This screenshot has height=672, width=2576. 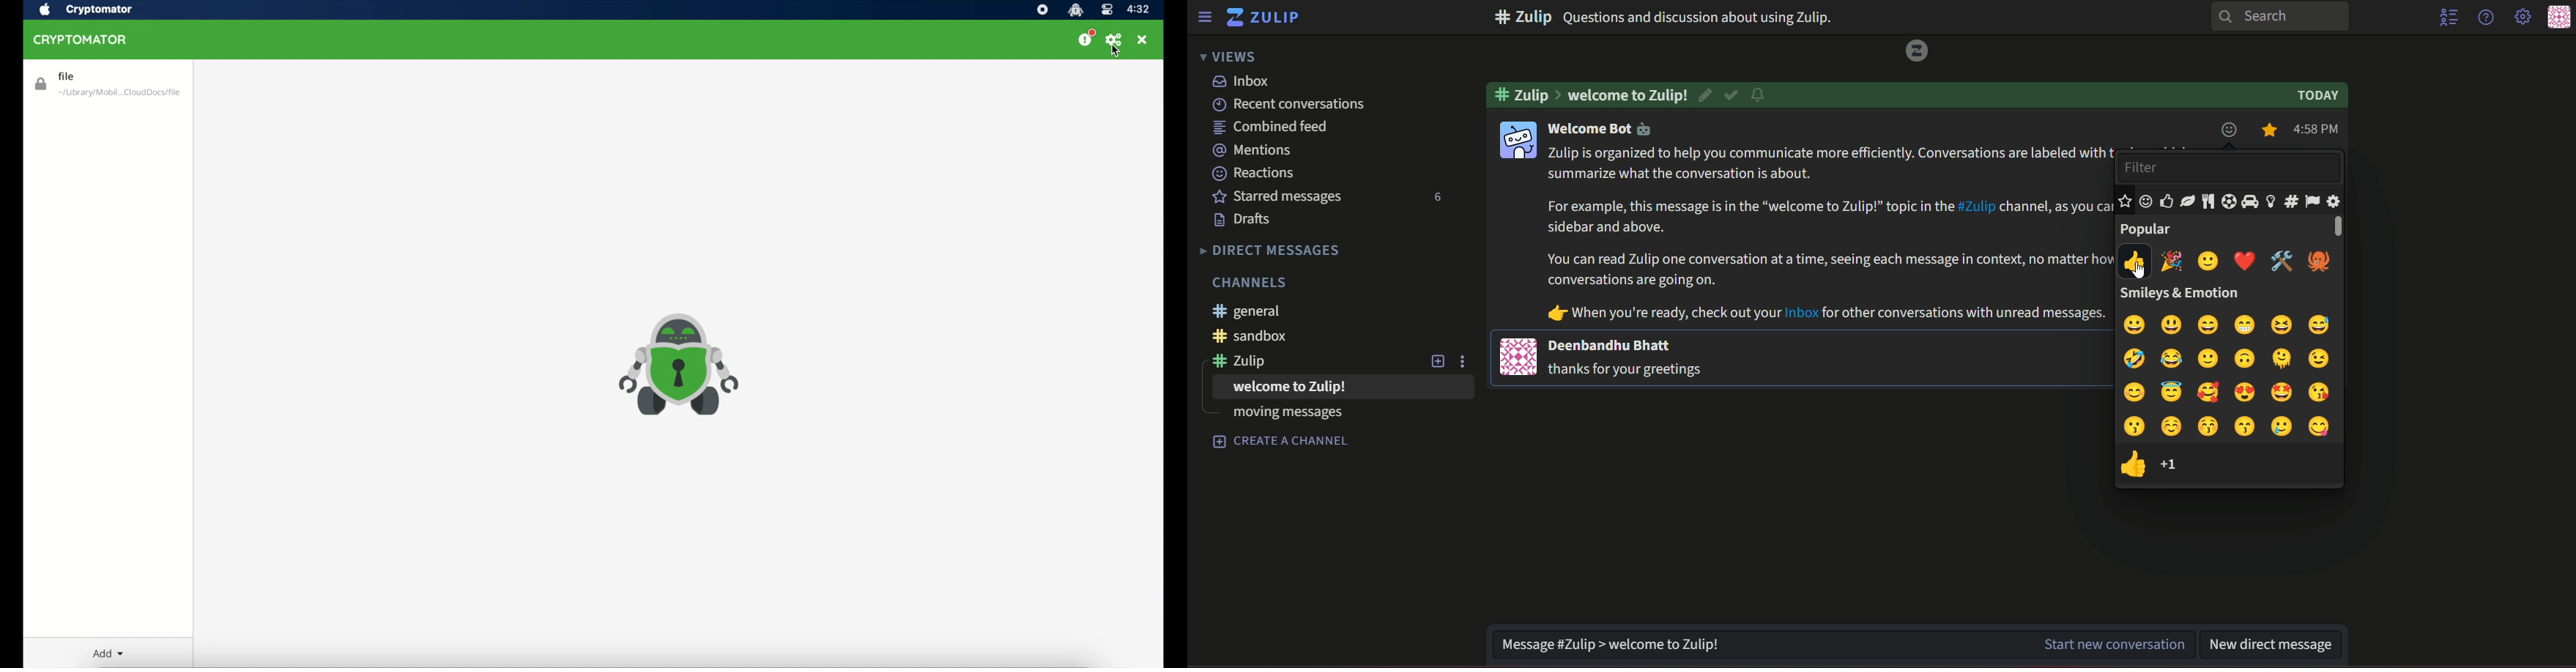 I want to click on When you're ready, check out your inbox for other conversations with unread messages., so click(x=1820, y=313).